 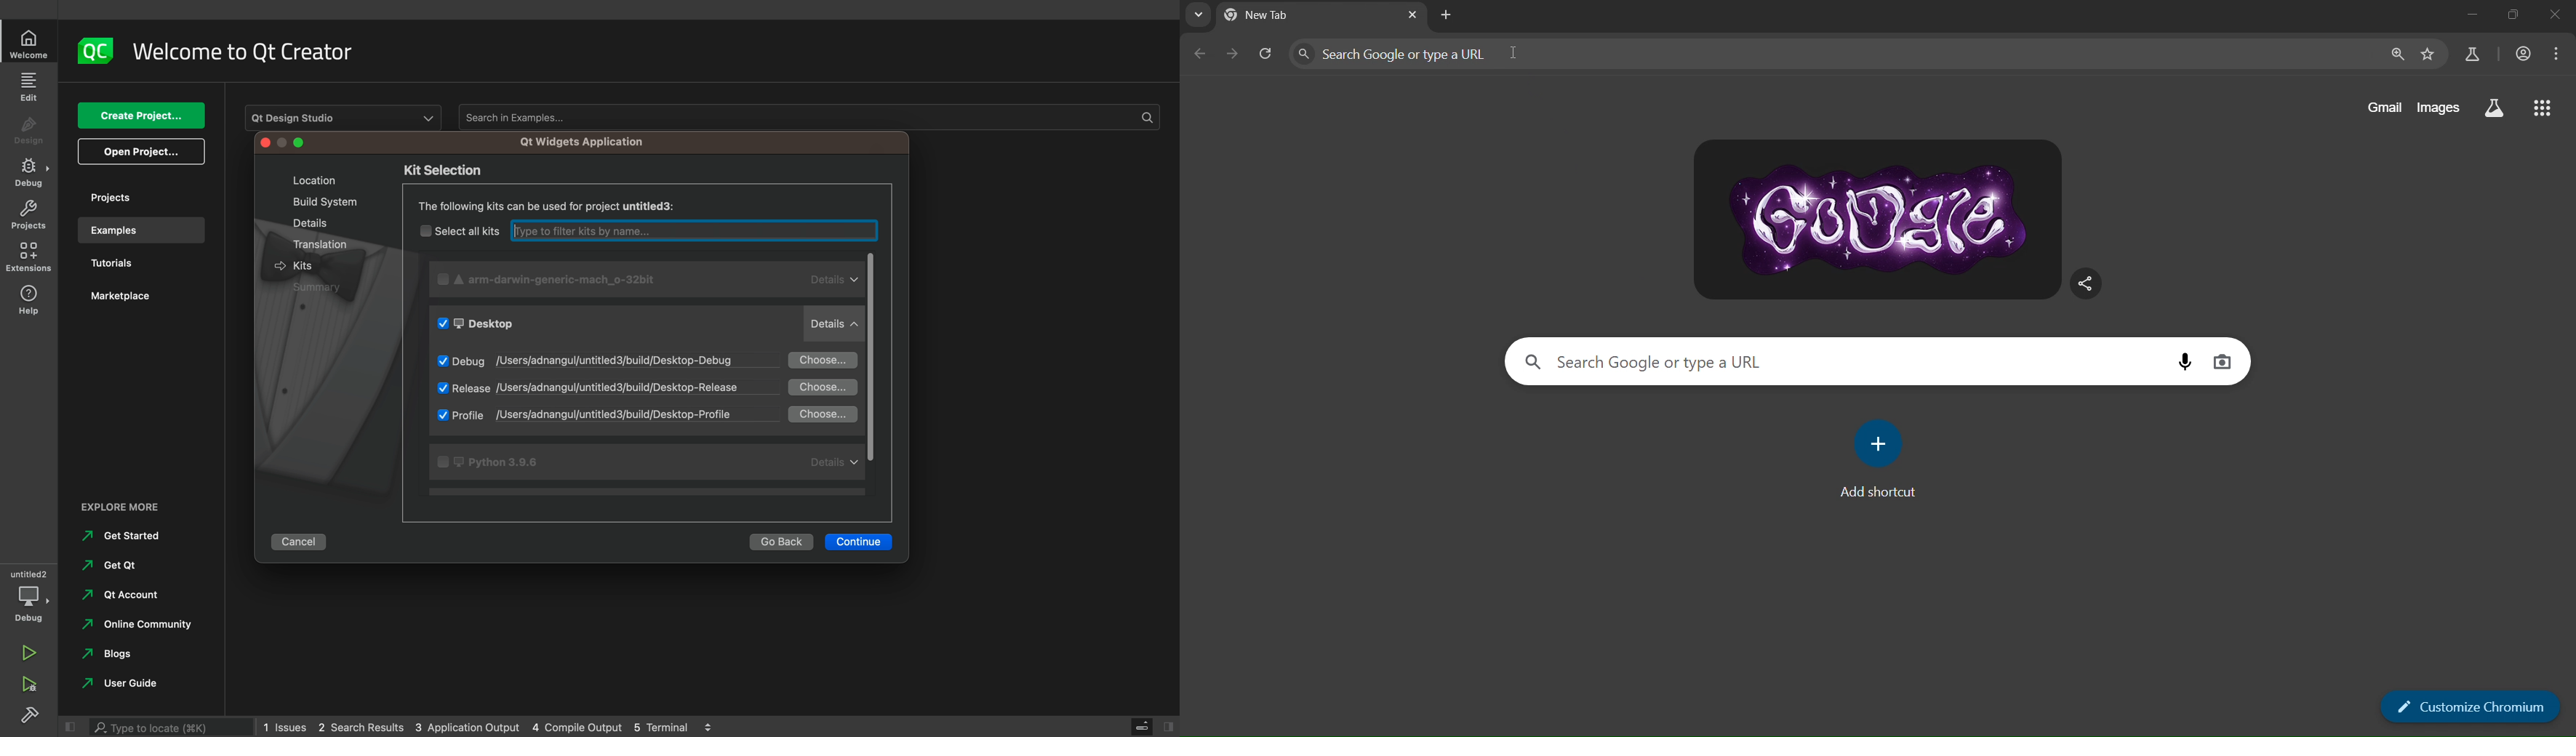 What do you see at coordinates (322, 246) in the screenshot?
I see `translation` at bounding box center [322, 246].